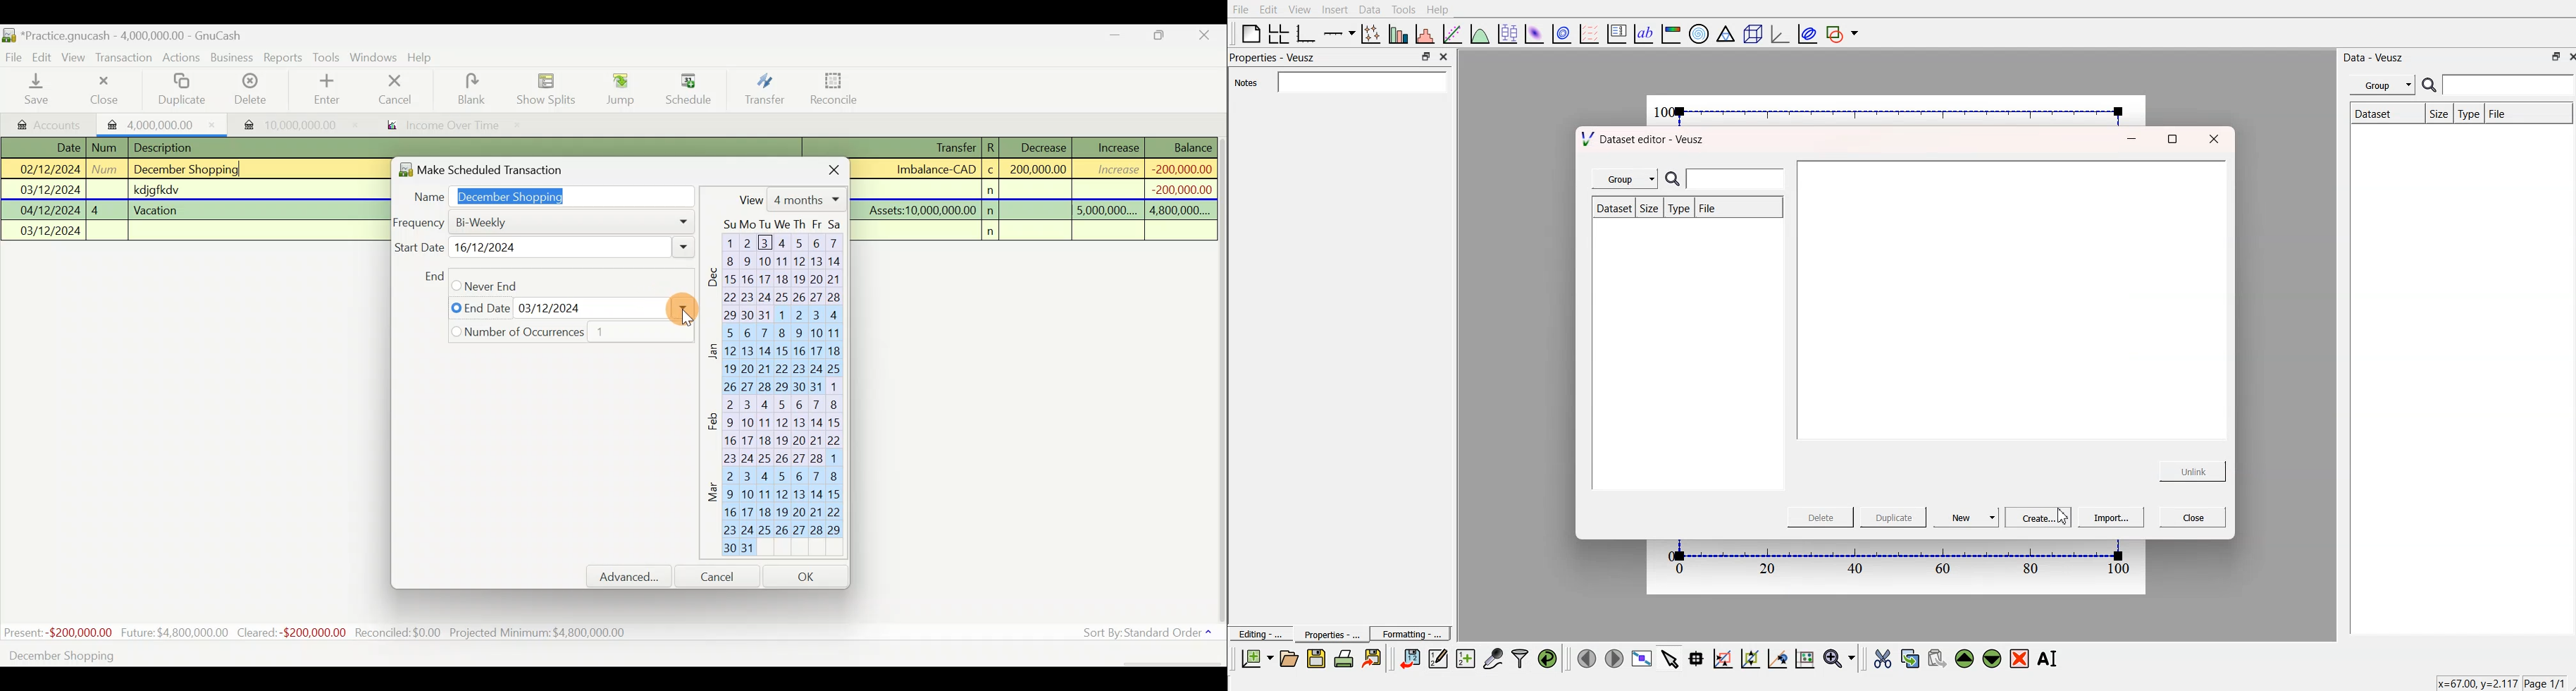 The image size is (2576, 700). I want to click on Business, so click(233, 58).